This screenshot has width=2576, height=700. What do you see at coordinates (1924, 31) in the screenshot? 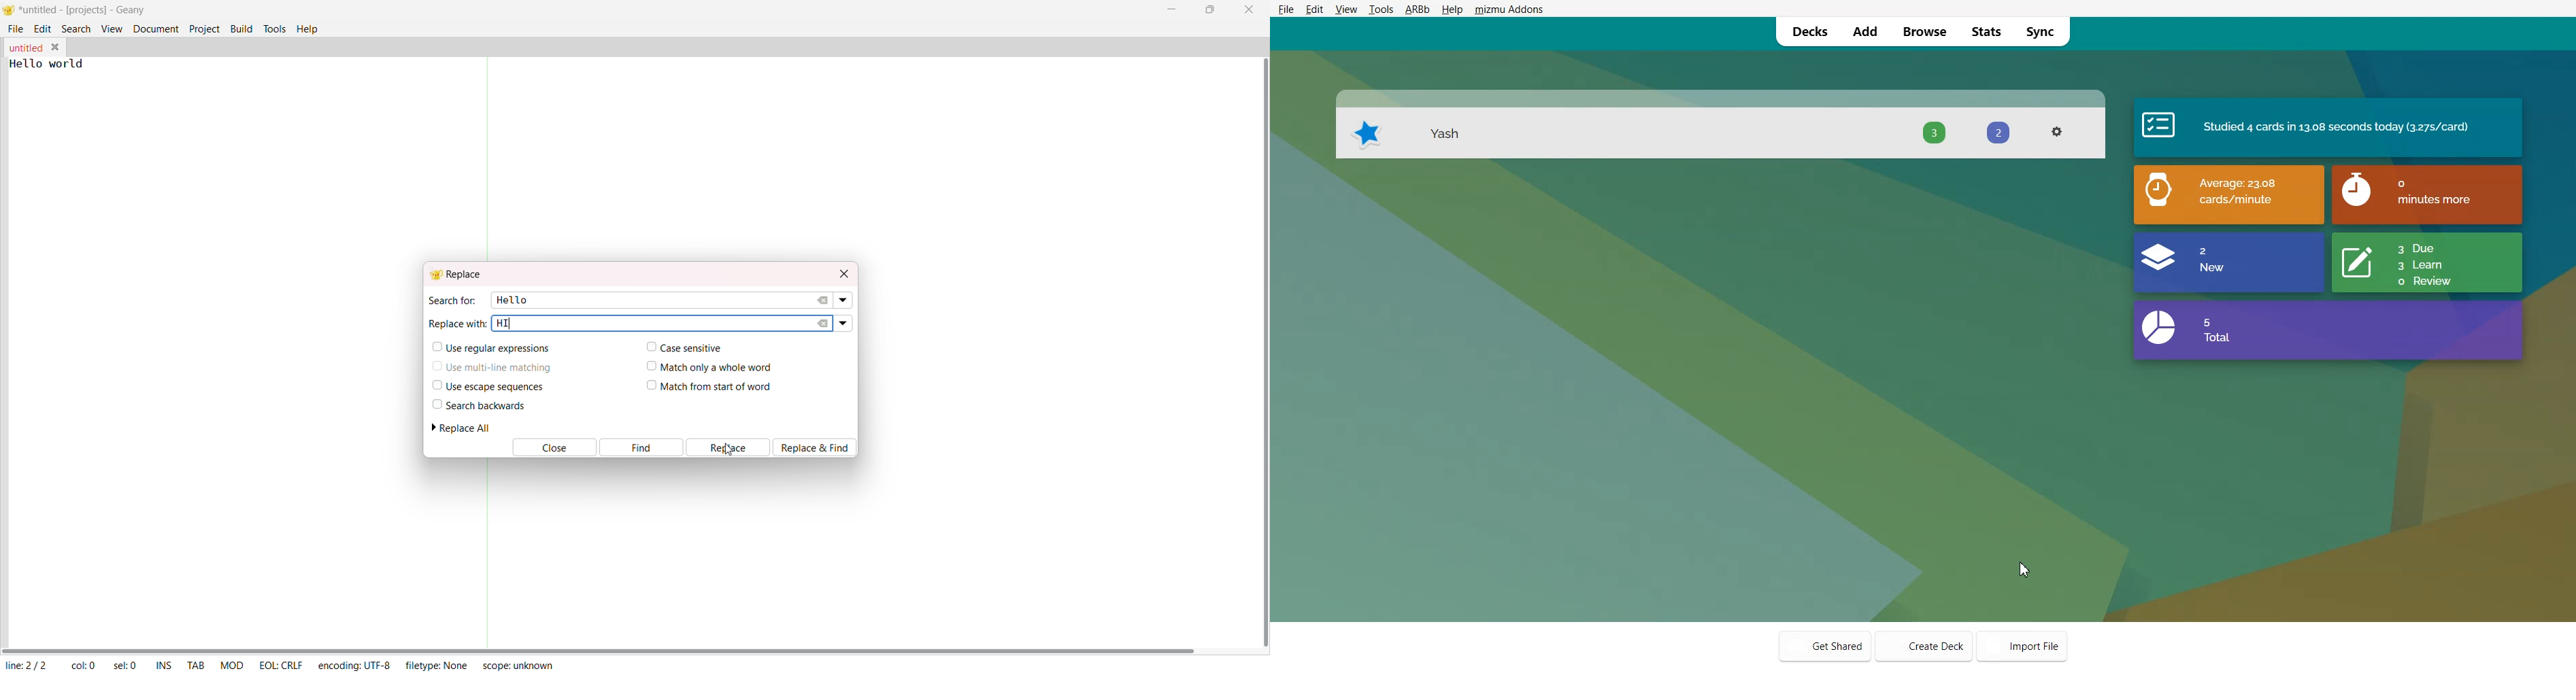
I see `Browse` at bounding box center [1924, 31].